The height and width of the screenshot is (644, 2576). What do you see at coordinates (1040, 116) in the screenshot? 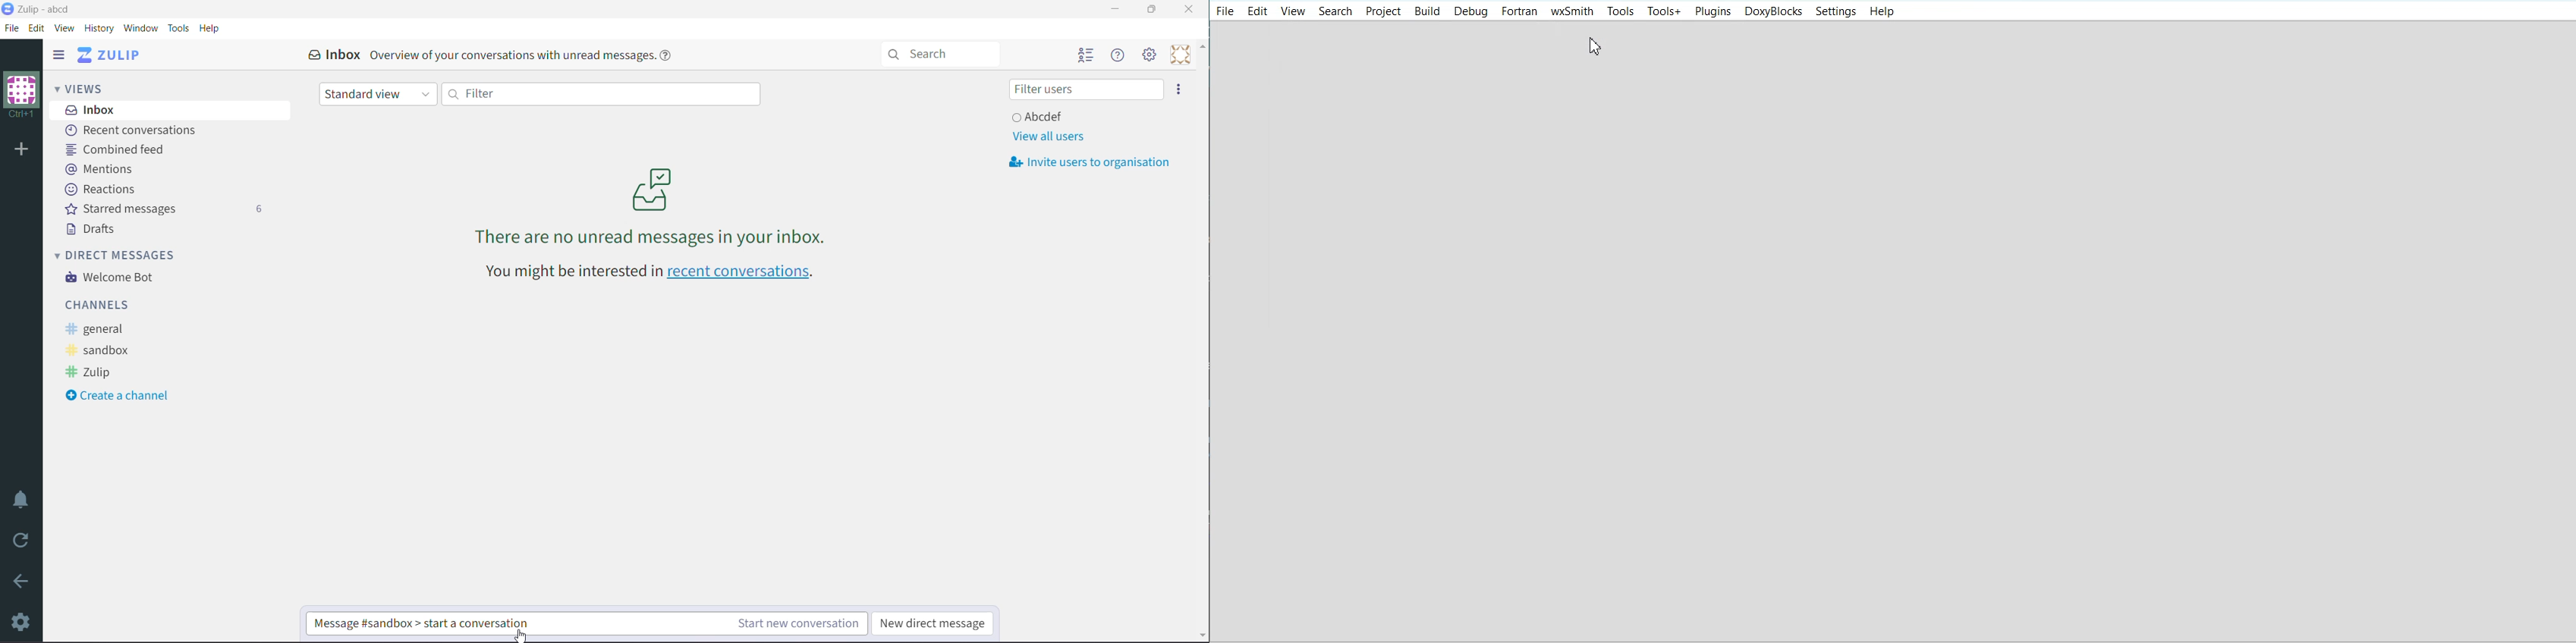
I see `User and Status` at bounding box center [1040, 116].